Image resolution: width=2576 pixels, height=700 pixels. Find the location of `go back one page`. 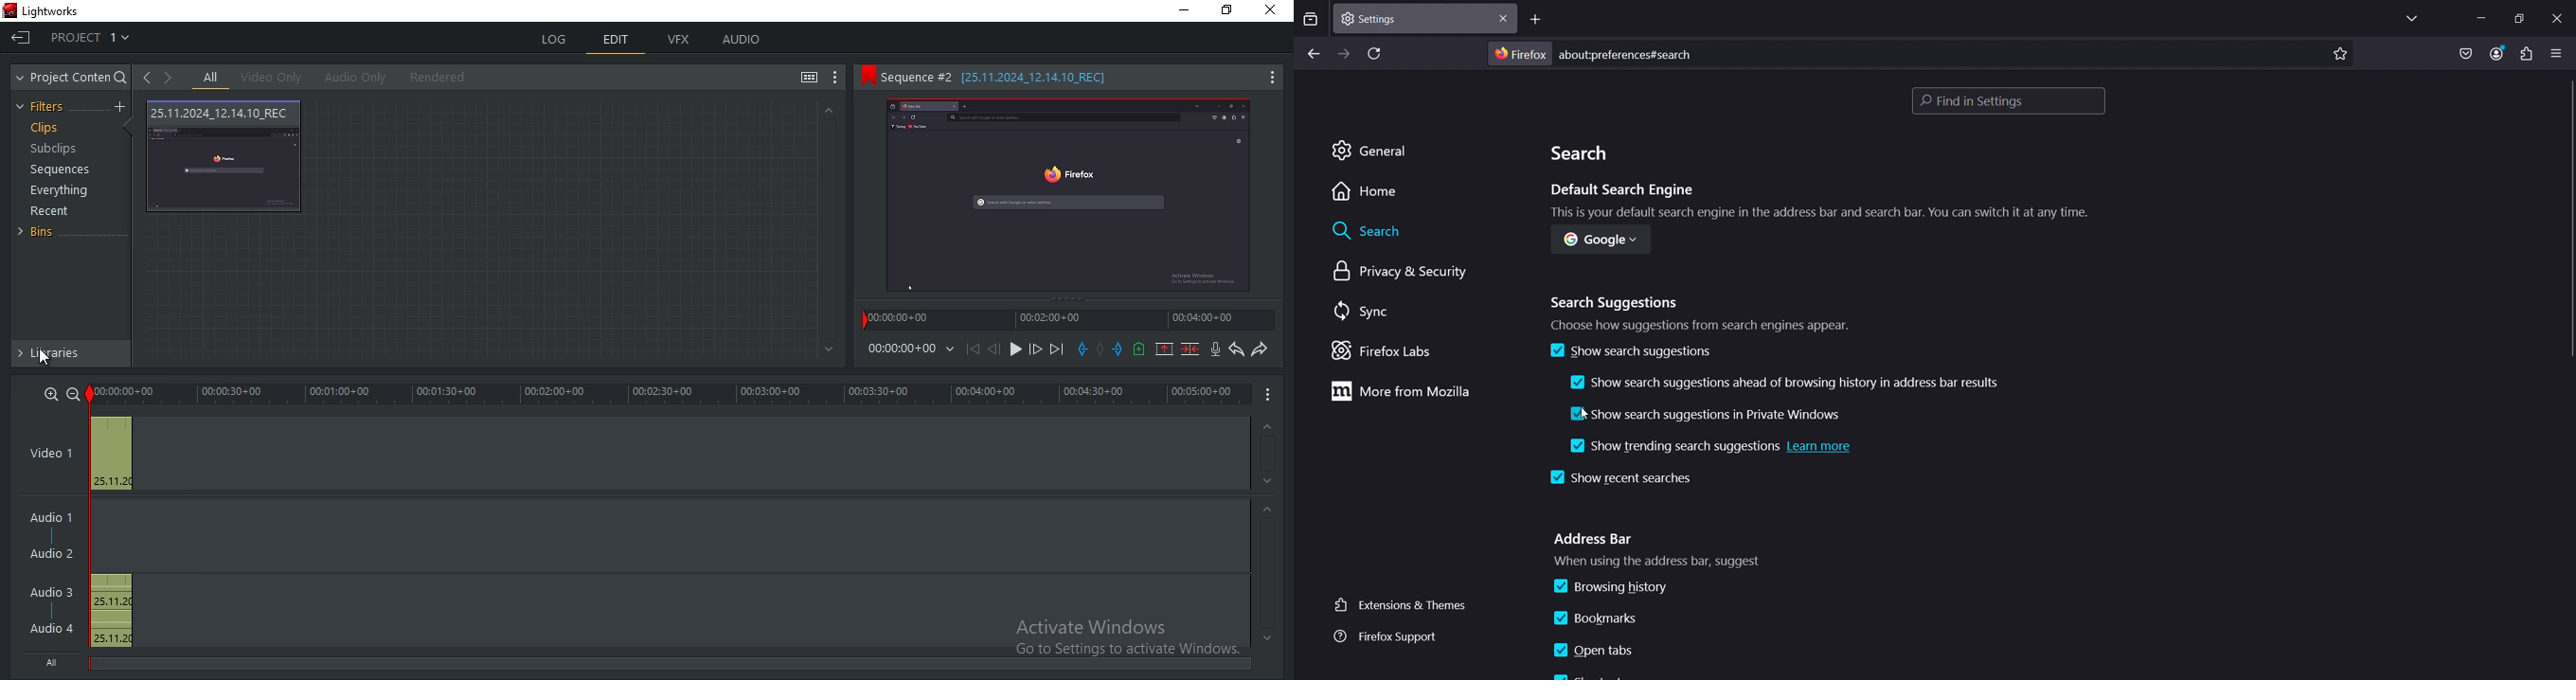

go back one page is located at coordinates (1313, 55).